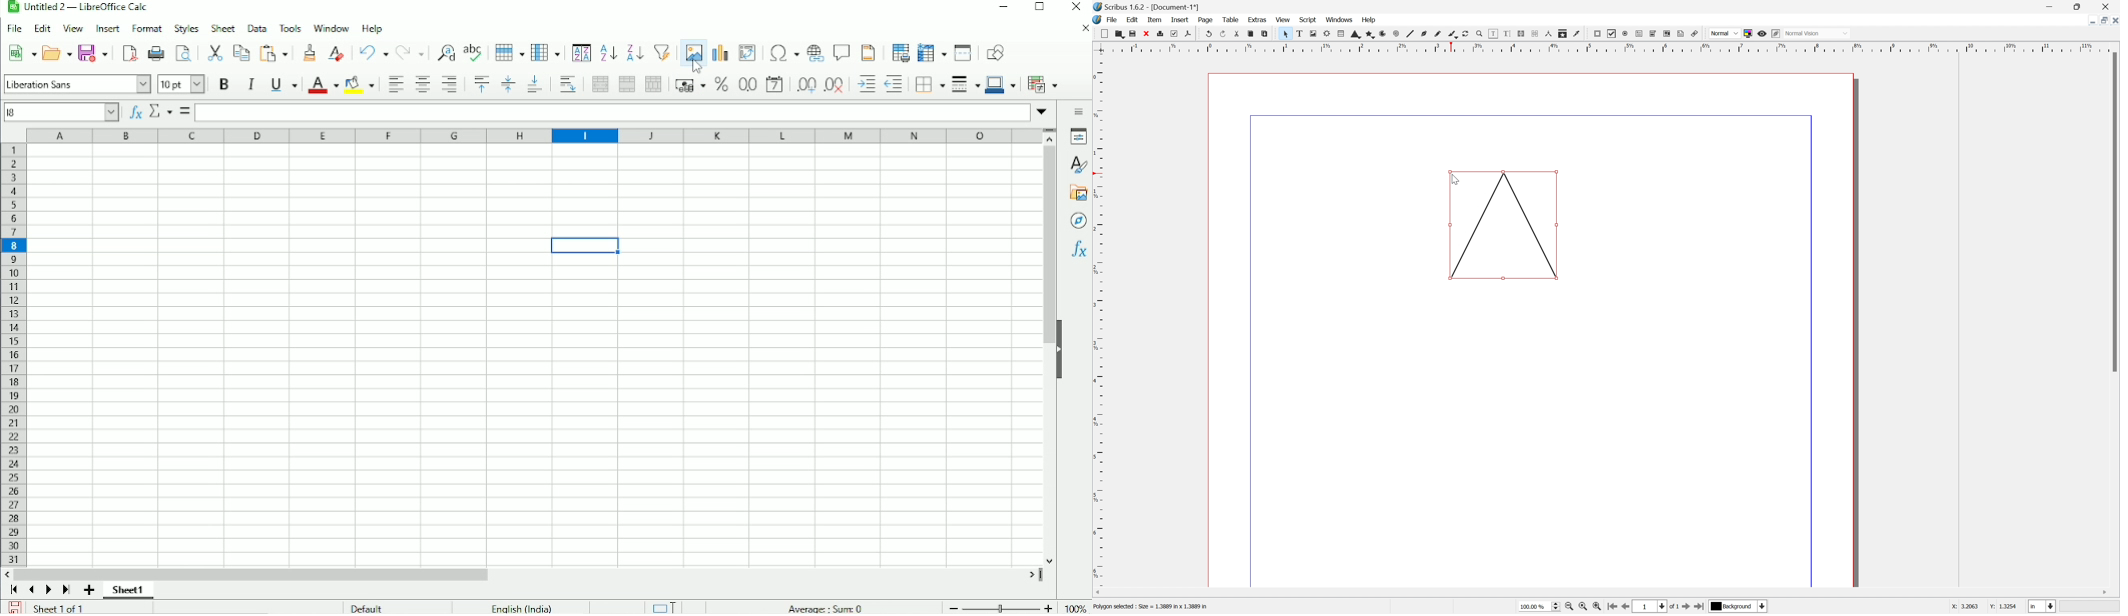 The height and width of the screenshot is (616, 2128). I want to click on Find and replace, so click(445, 51).